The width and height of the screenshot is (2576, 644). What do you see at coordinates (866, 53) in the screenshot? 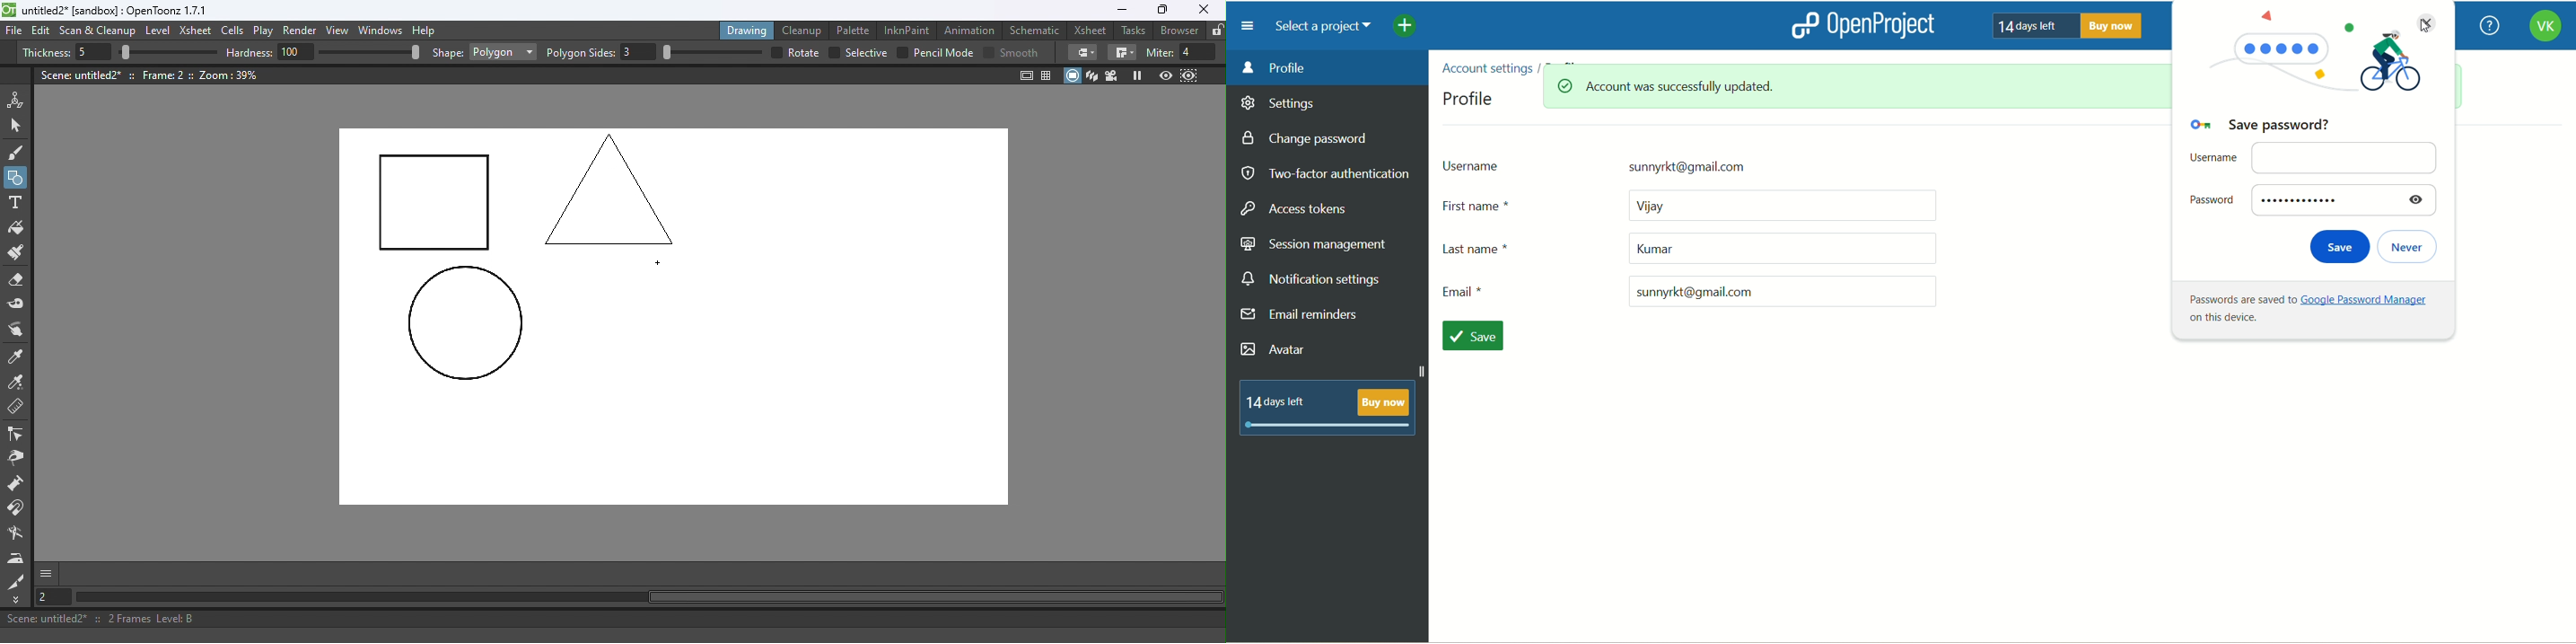
I see `selective` at bounding box center [866, 53].